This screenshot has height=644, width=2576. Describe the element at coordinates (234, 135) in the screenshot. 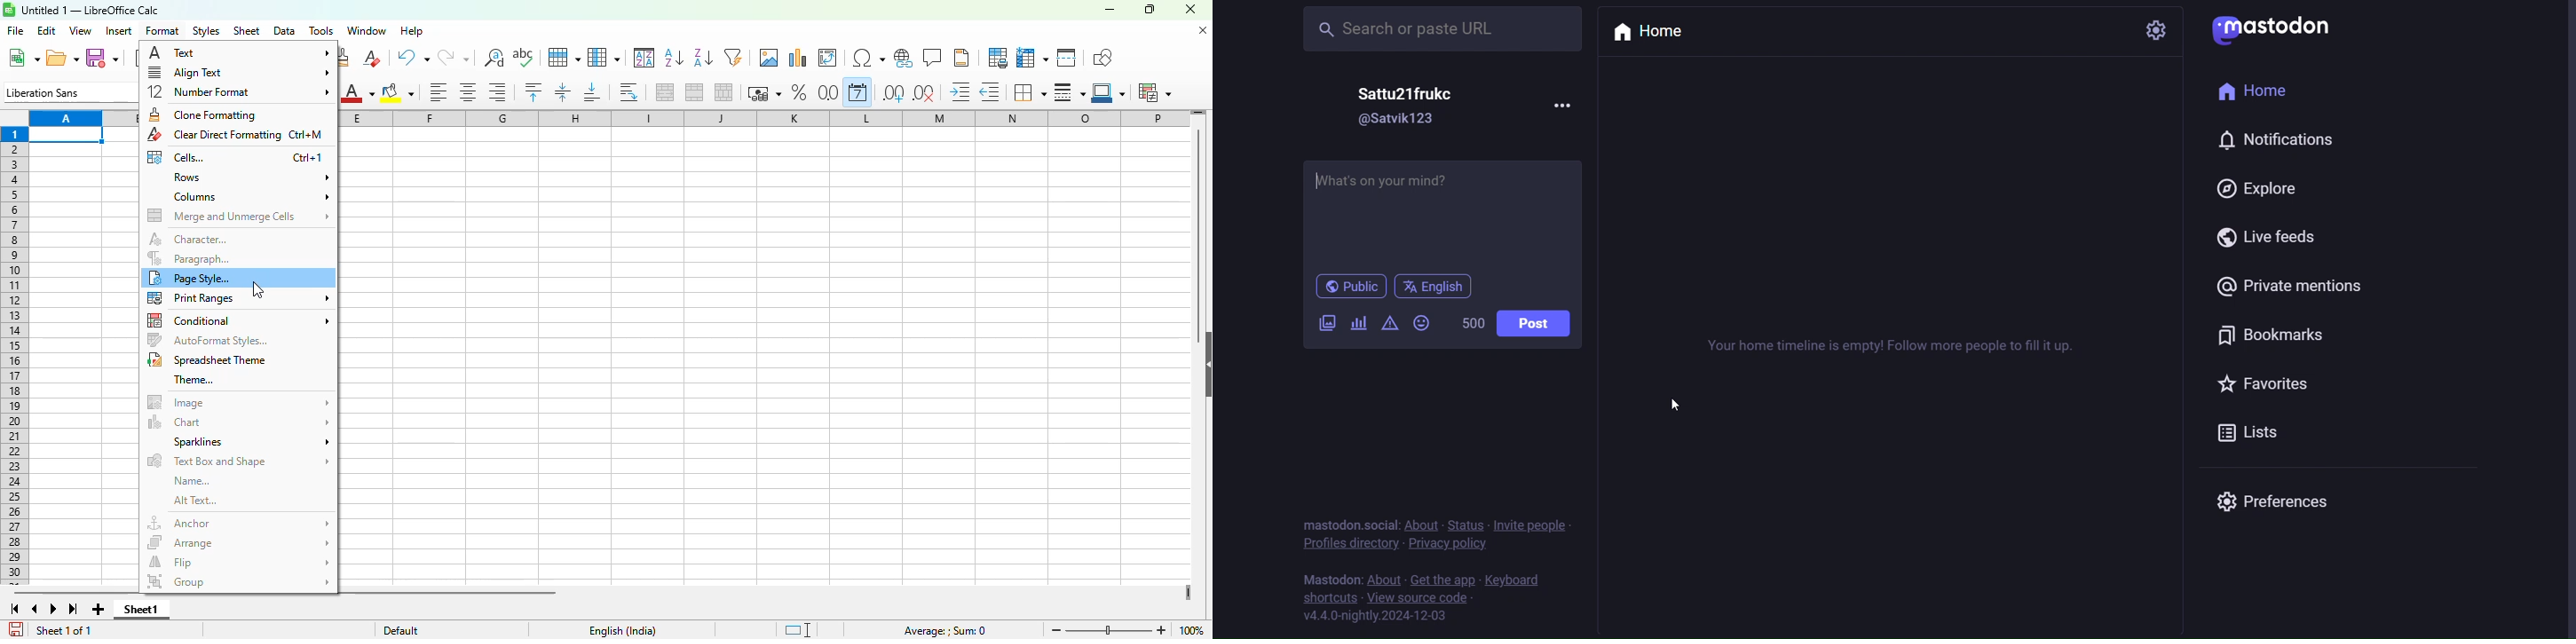

I see `clear direct formatting` at that location.